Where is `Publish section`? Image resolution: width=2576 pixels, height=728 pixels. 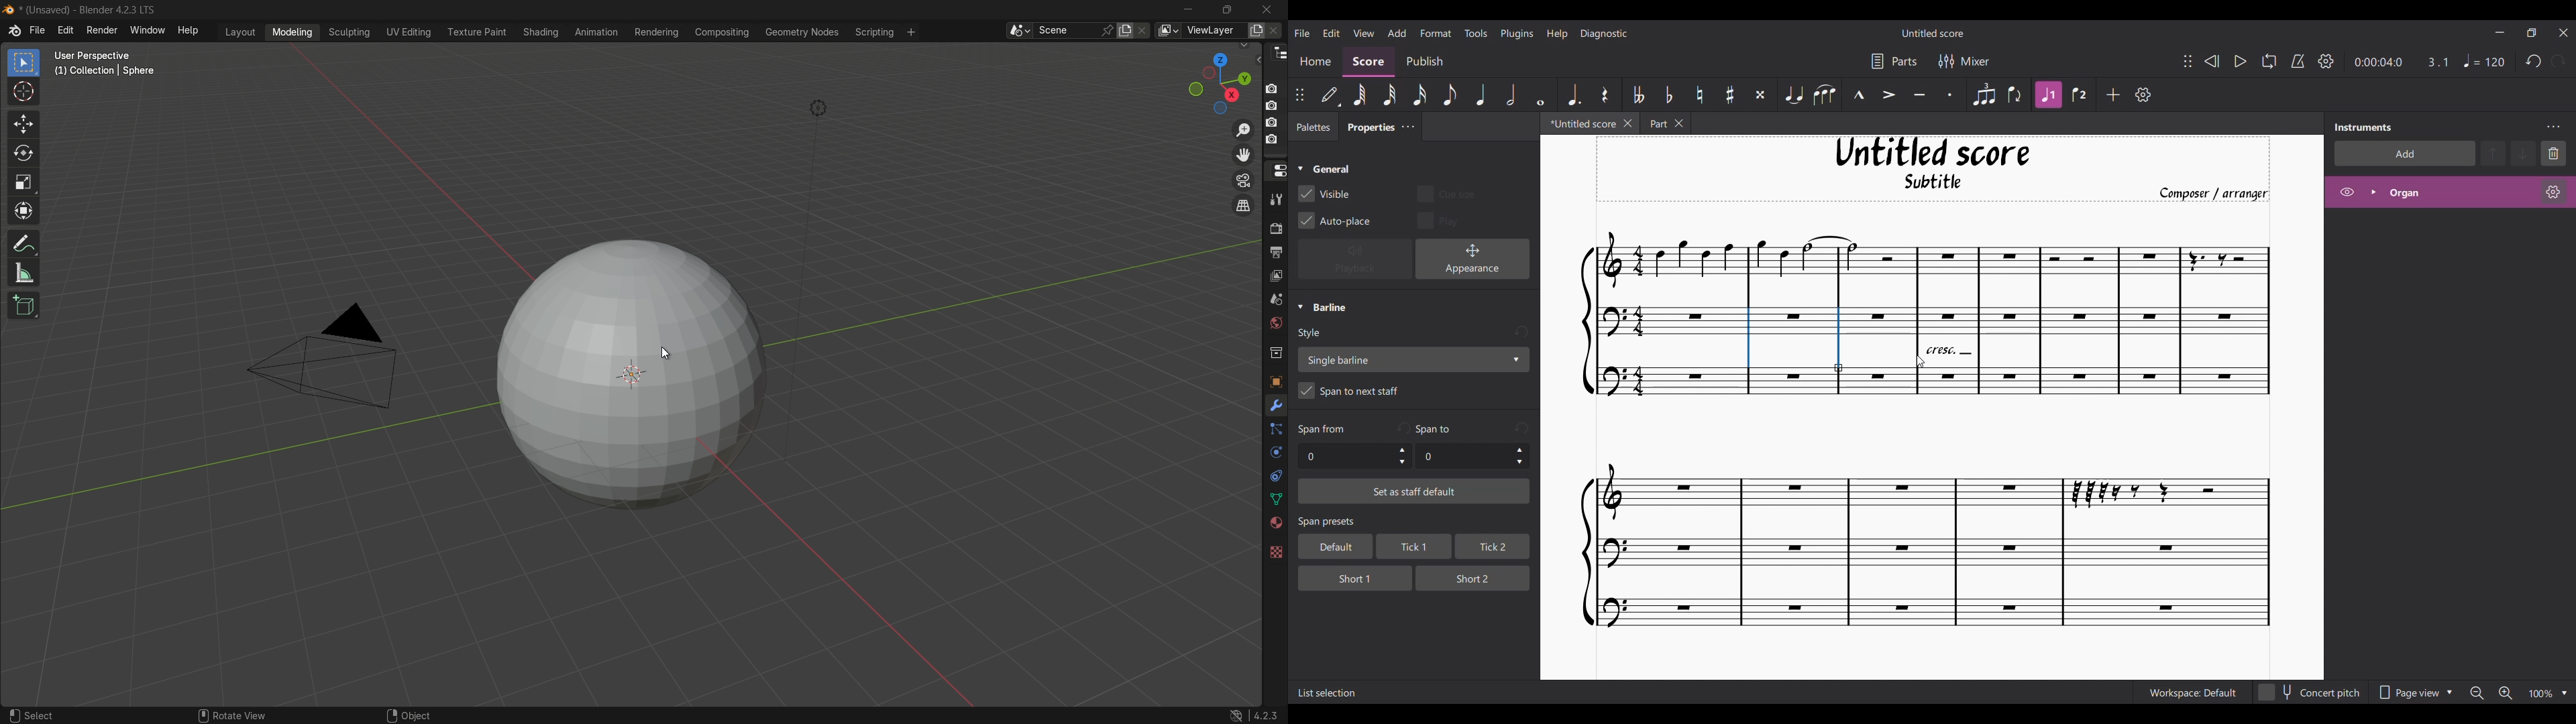 Publish section is located at coordinates (1424, 62).